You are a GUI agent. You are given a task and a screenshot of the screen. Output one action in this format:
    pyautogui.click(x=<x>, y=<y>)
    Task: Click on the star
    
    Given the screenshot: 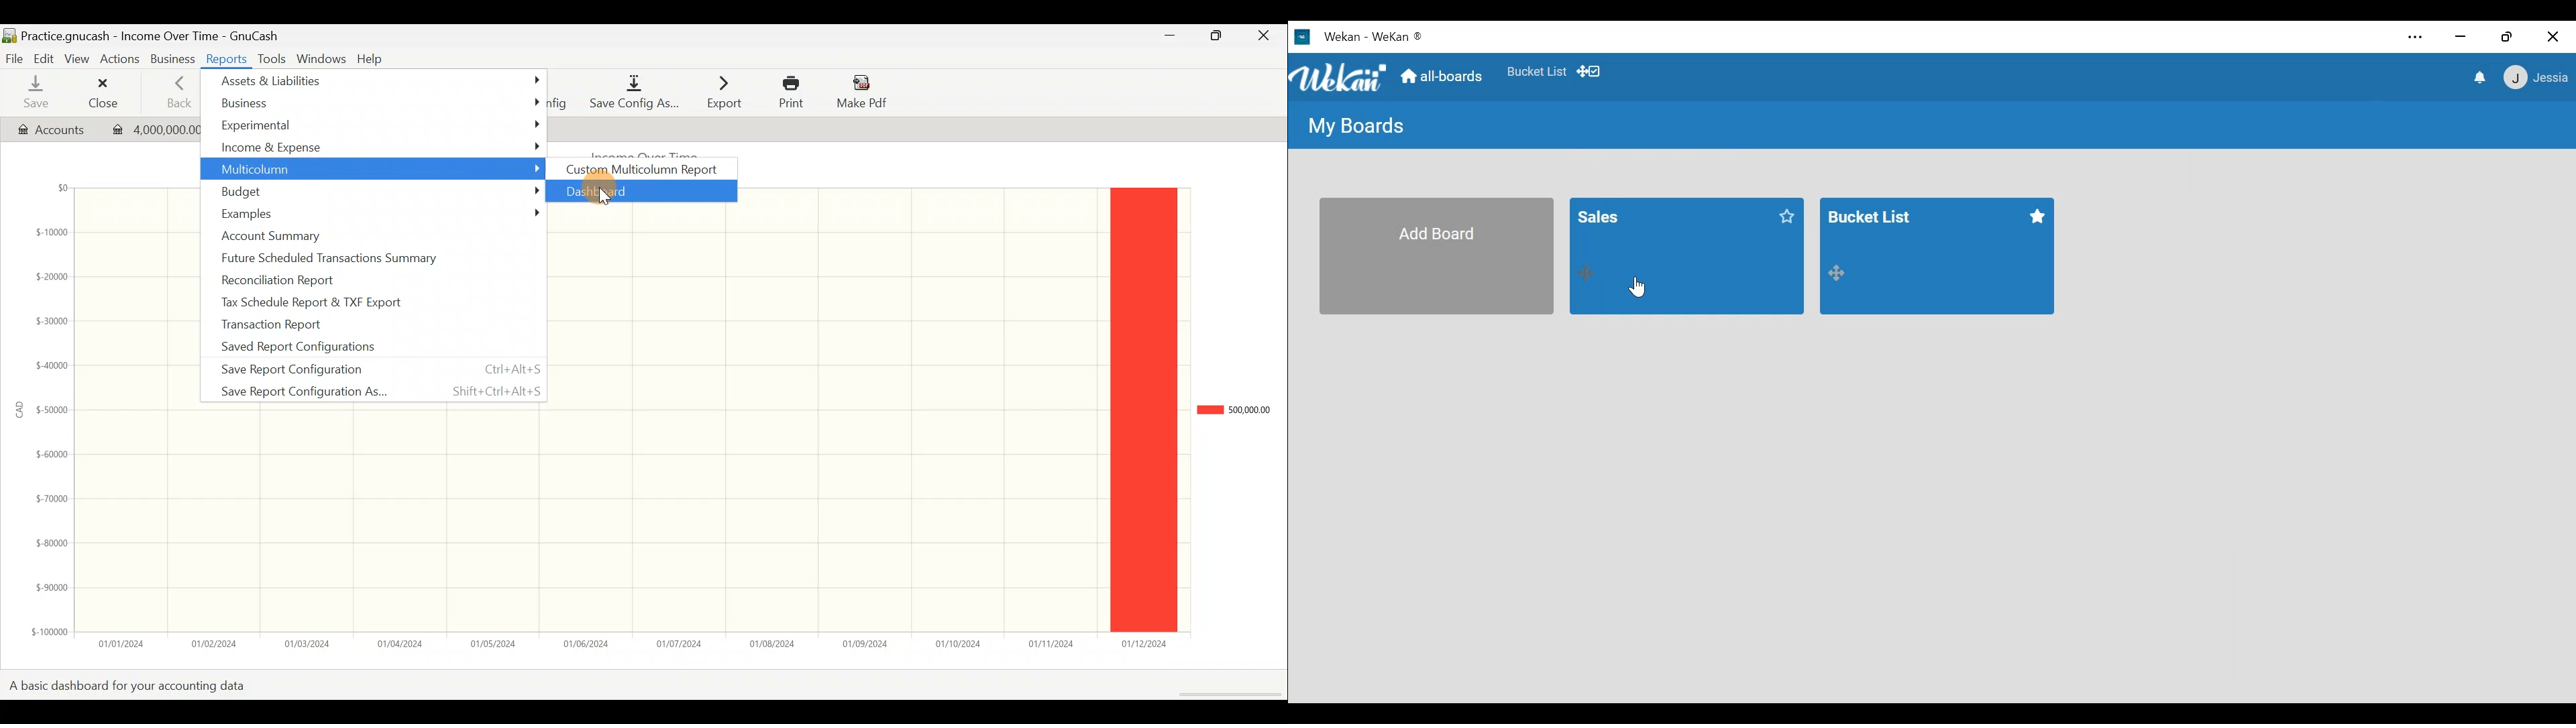 What is the action you would take?
    pyautogui.click(x=2039, y=219)
    